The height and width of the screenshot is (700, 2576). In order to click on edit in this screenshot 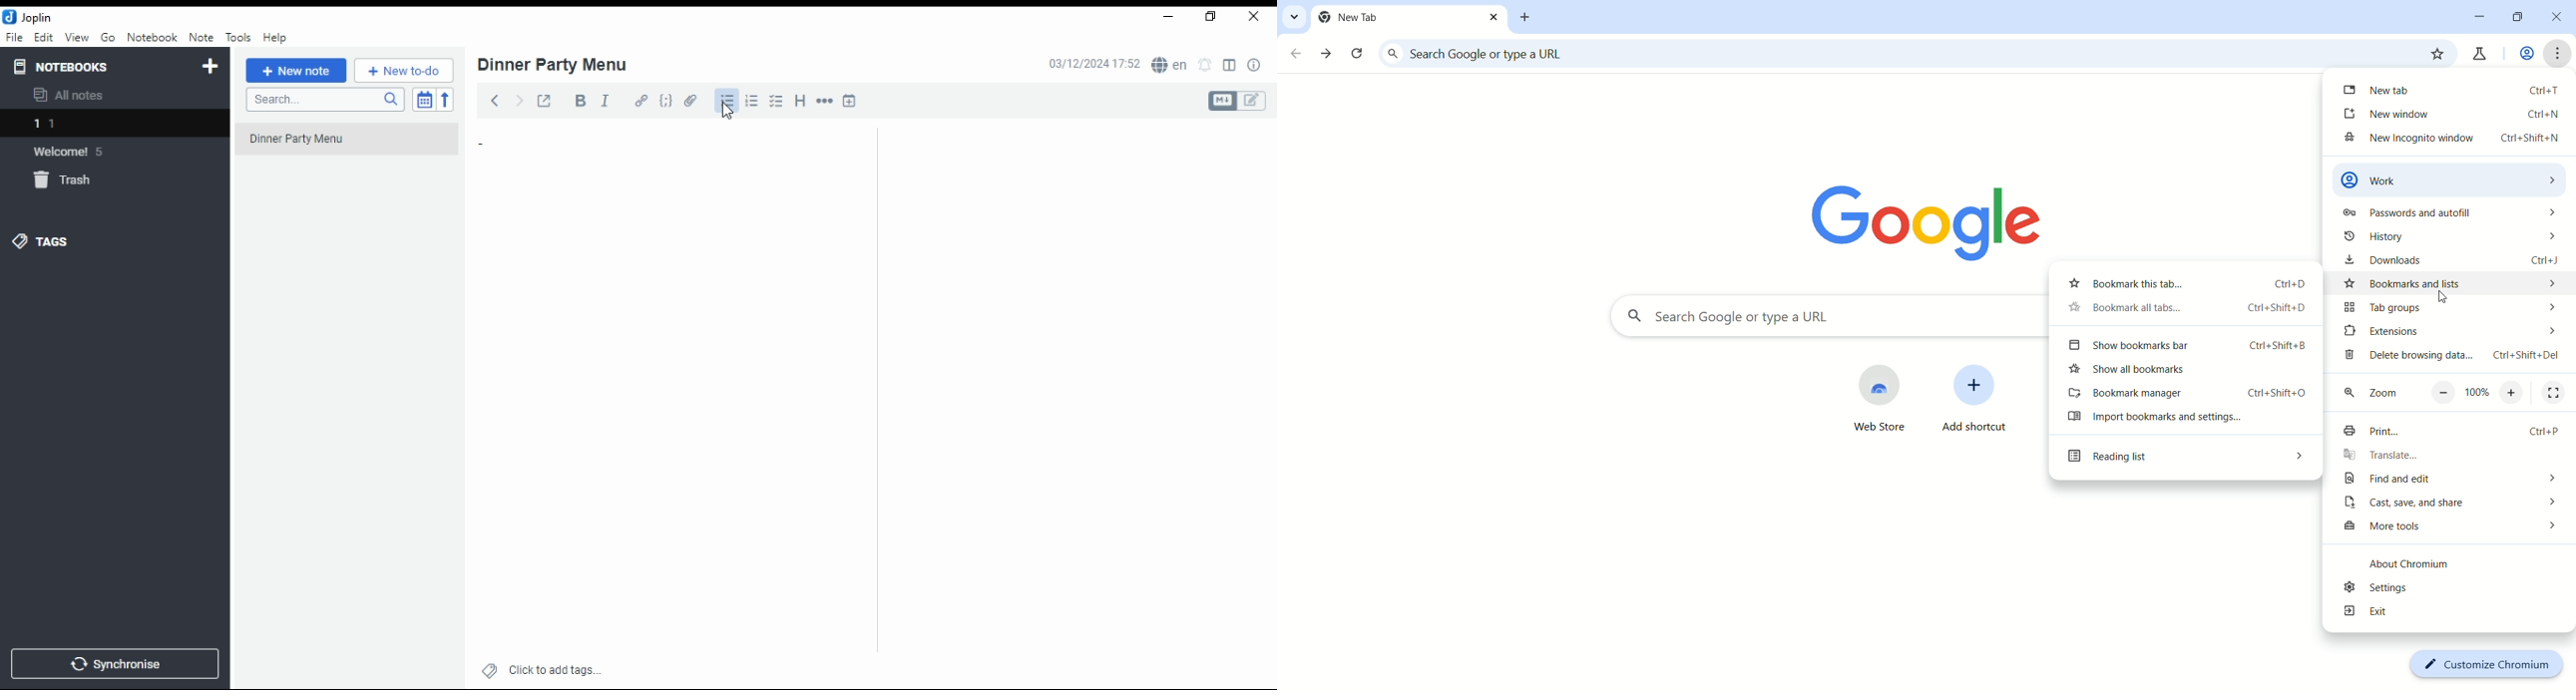, I will do `click(1254, 101)`.